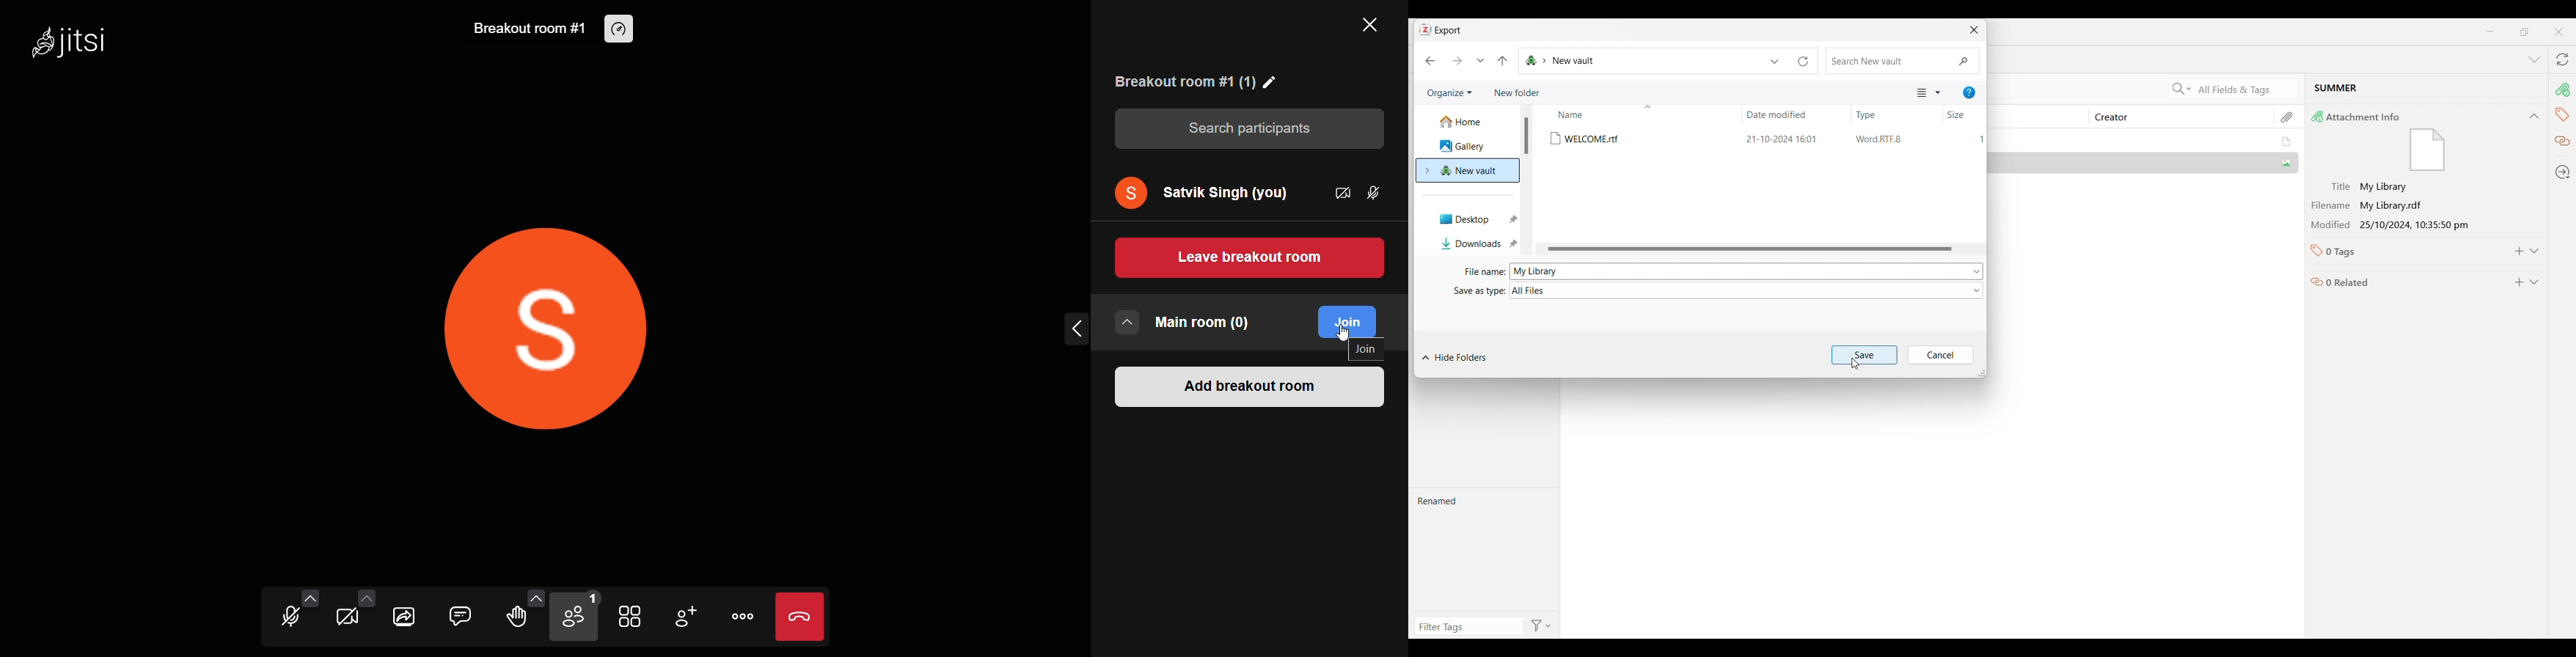 This screenshot has width=2576, height=672. What do you see at coordinates (1957, 114) in the screenshot?
I see `Size` at bounding box center [1957, 114].